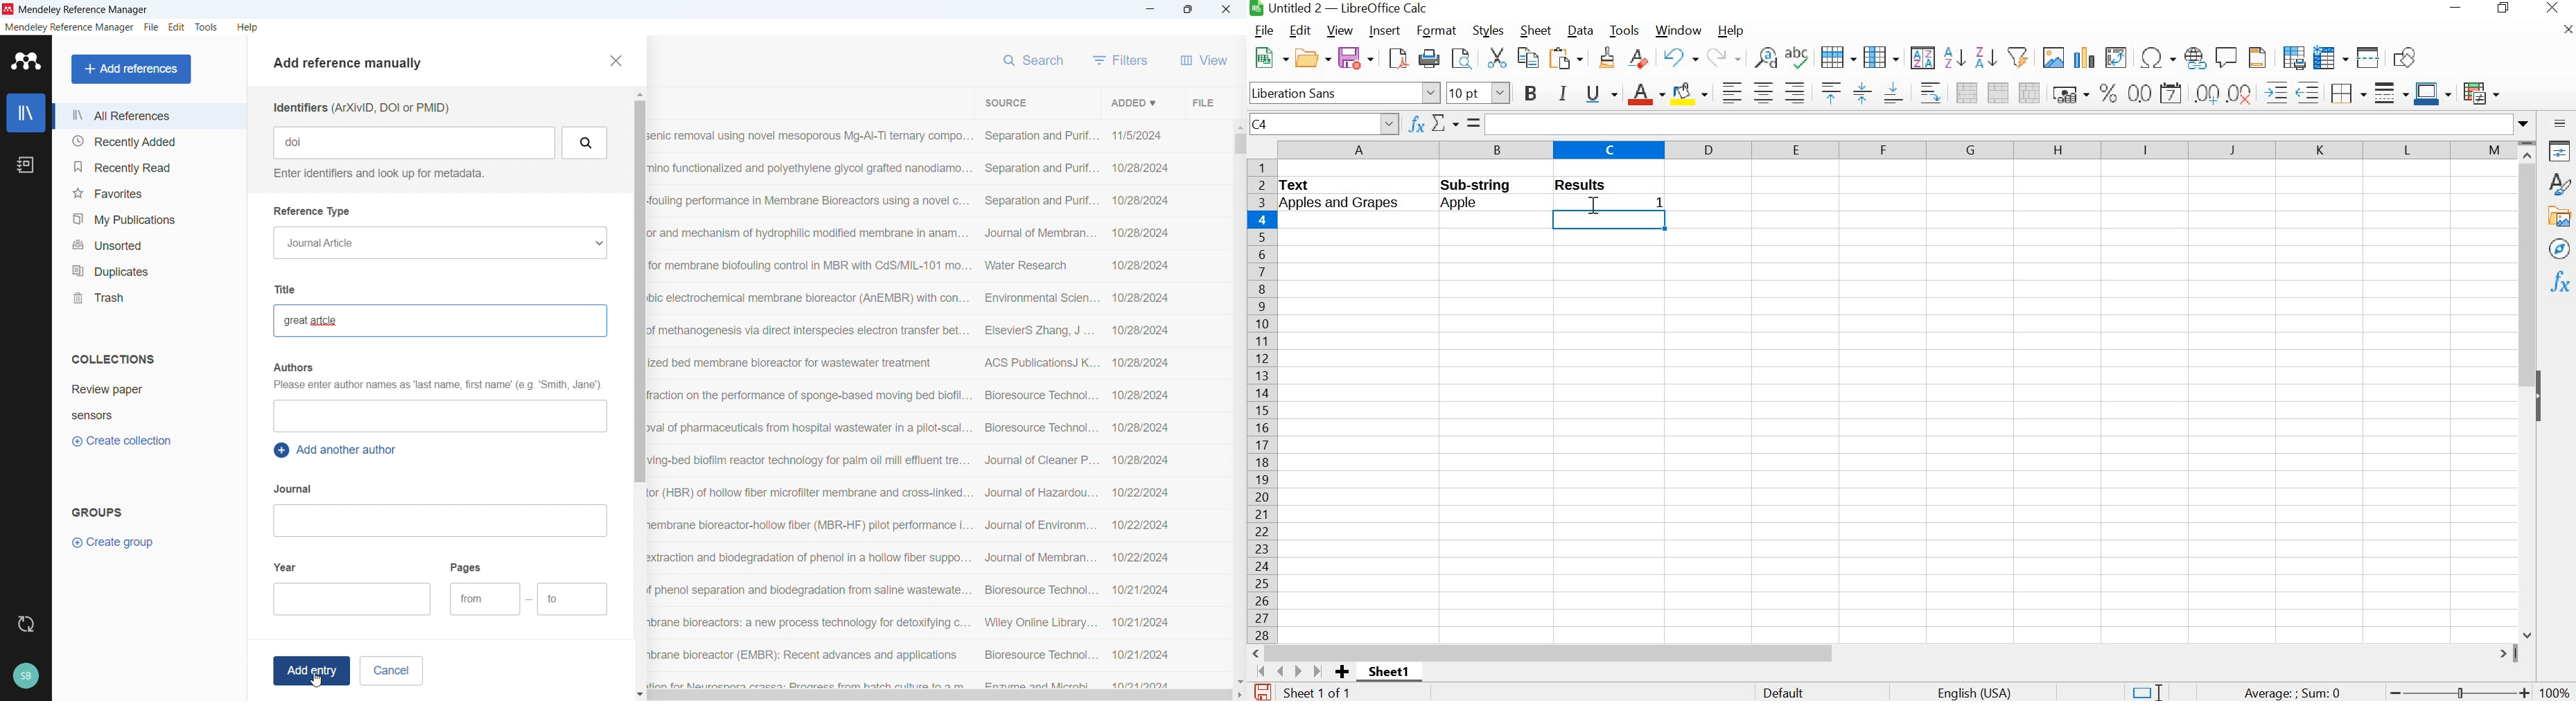  I want to click on  Maximise, so click(1188, 10).